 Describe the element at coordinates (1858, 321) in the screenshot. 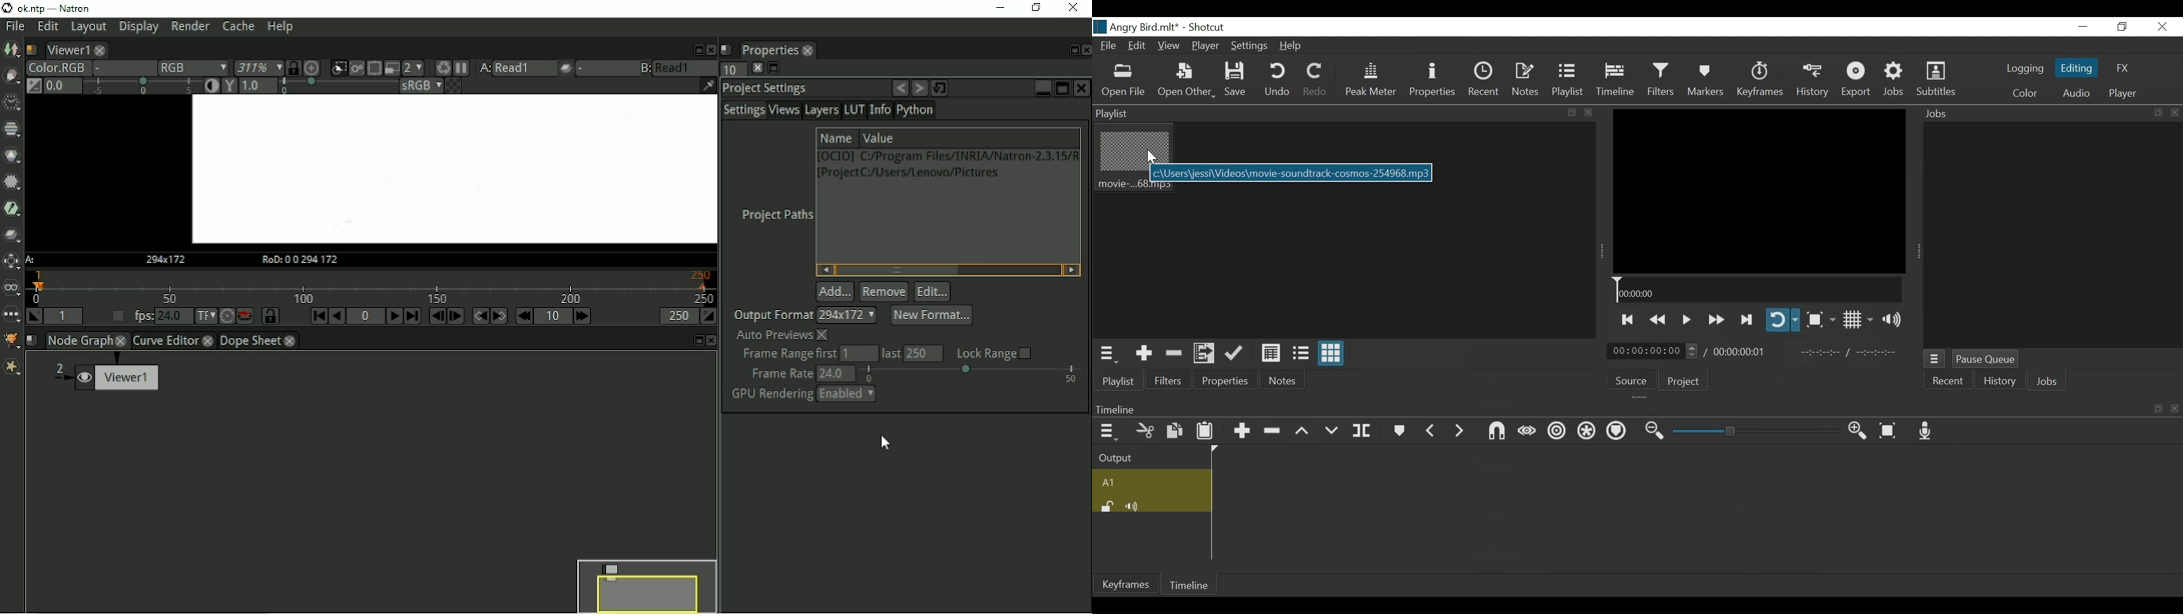

I see `Toggle display grid on player` at that location.